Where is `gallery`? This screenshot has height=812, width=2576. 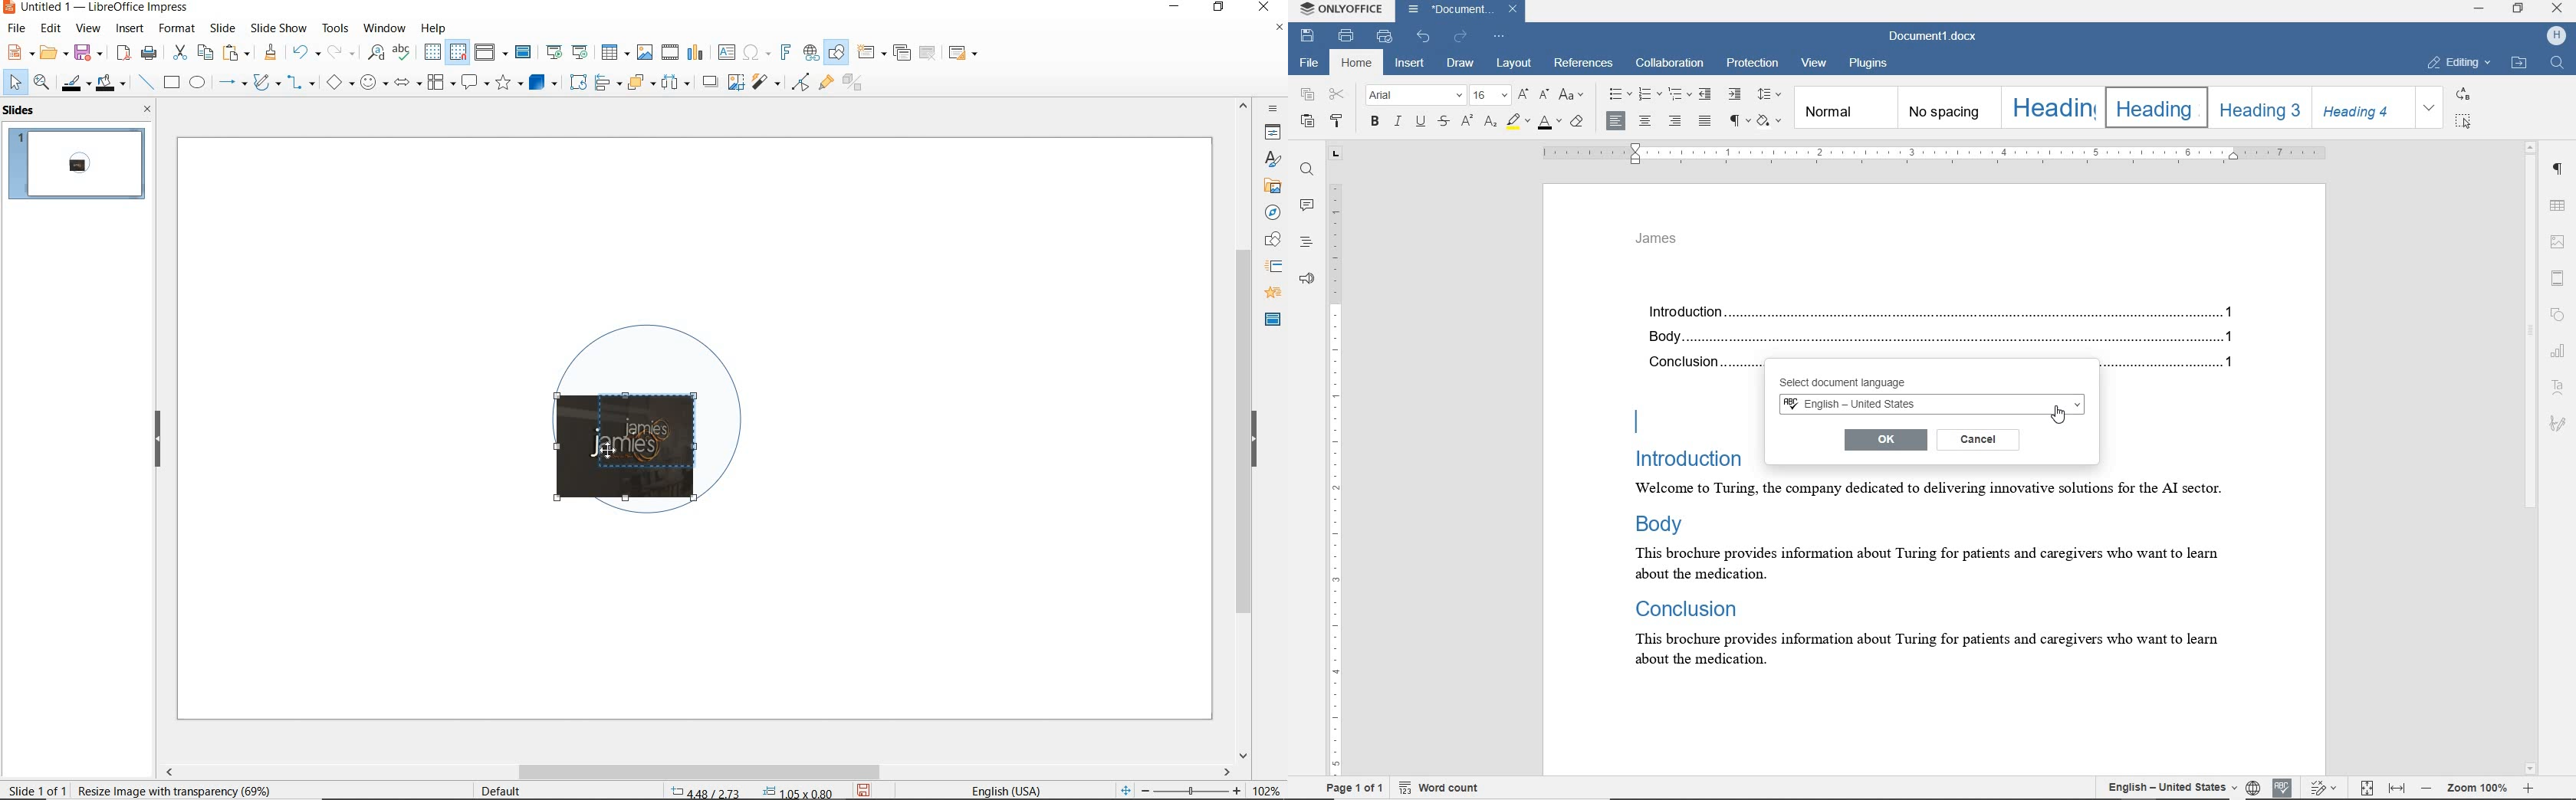 gallery is located at coordinates (1270, 185).